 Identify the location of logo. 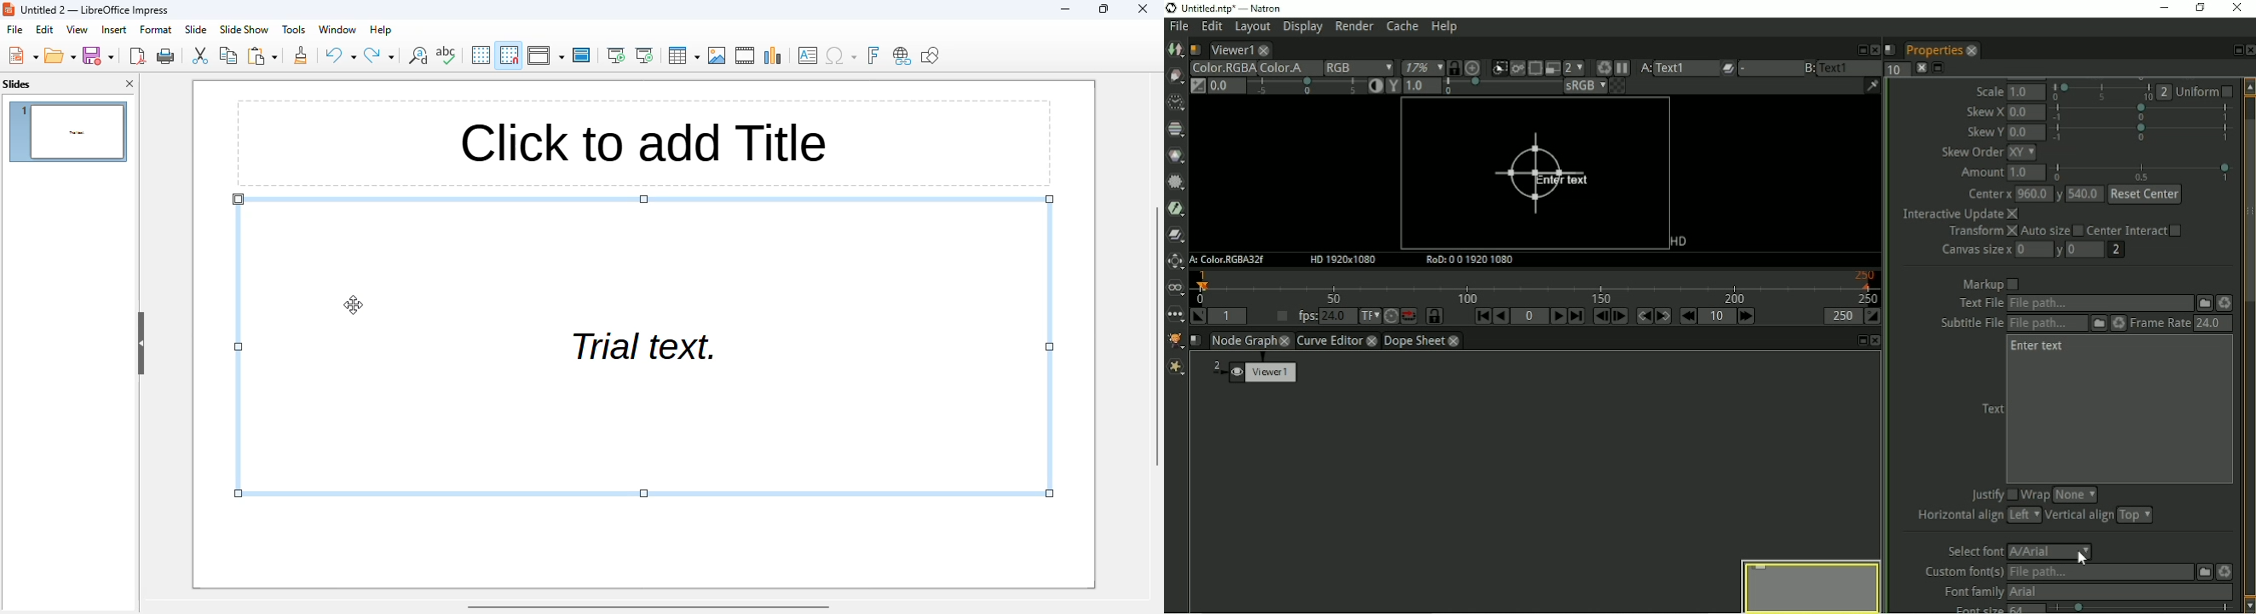
(9, 9).